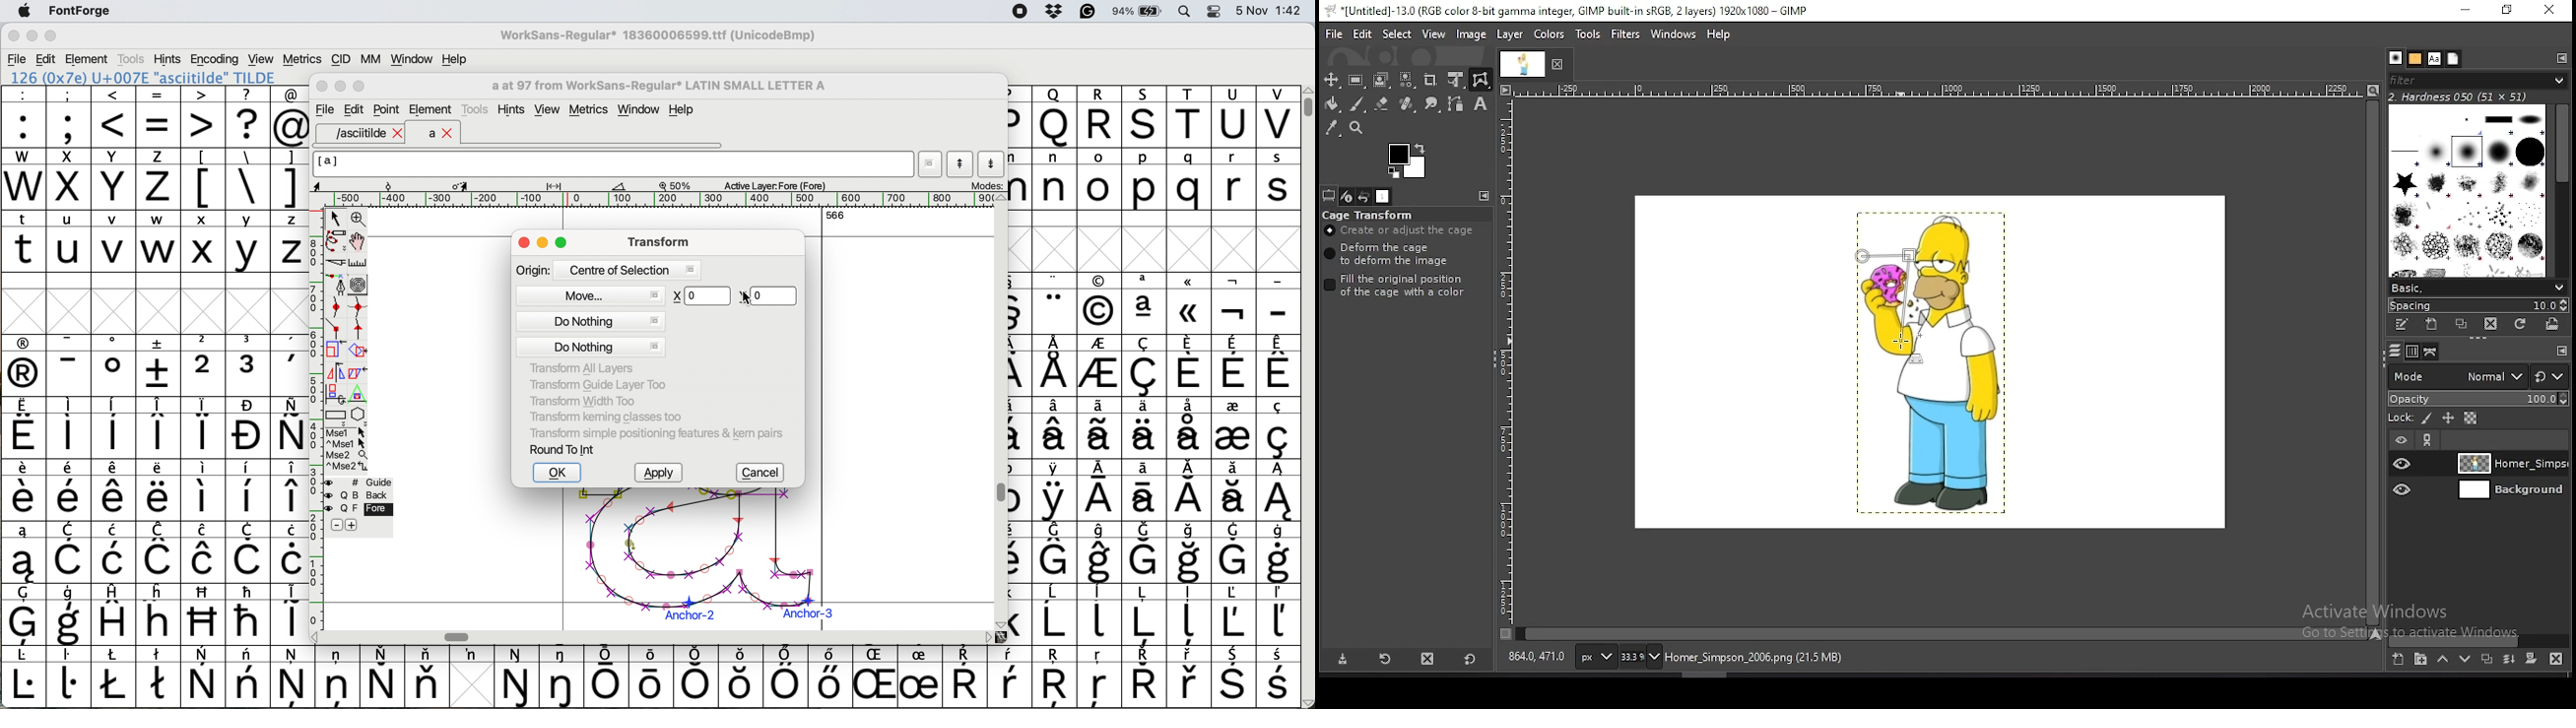 This screenshot has height=728, width=2576. Describe the element at coordinates (338, 676) in the screenshot. I see `symbol` at that location.